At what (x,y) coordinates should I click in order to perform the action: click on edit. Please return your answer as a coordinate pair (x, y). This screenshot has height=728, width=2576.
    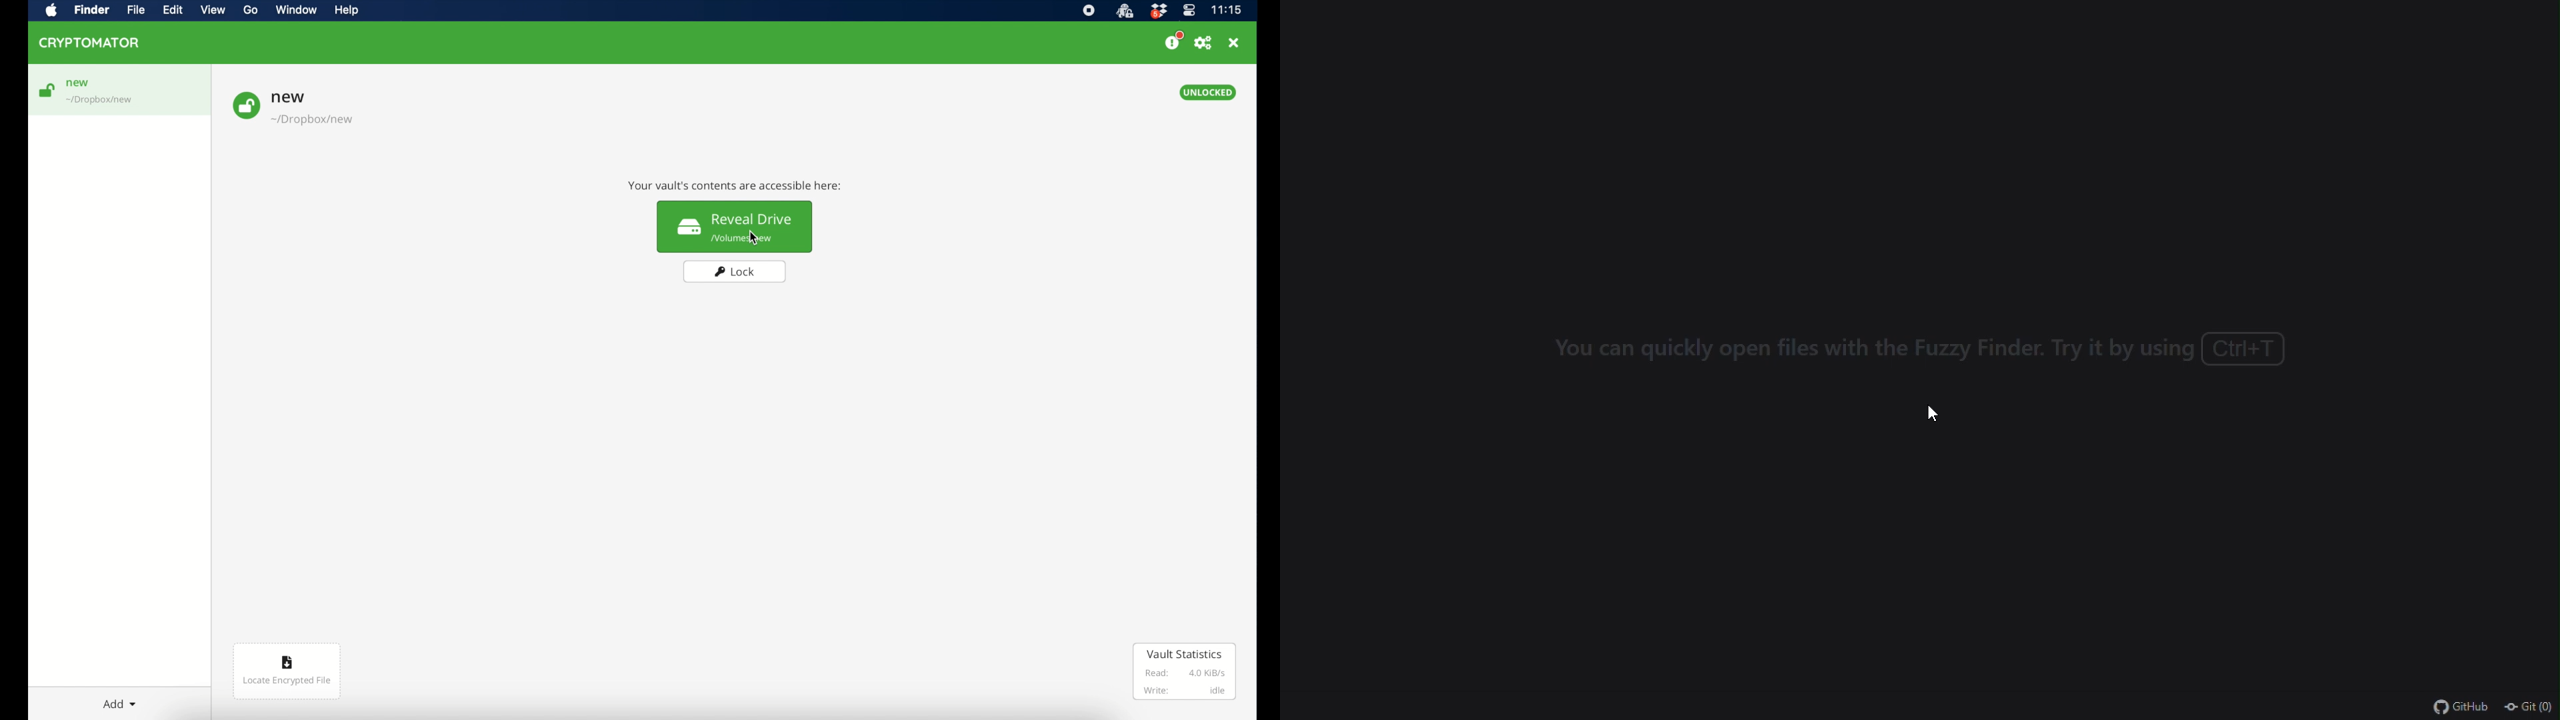
    Looking at the image, I should click on (173, 10).